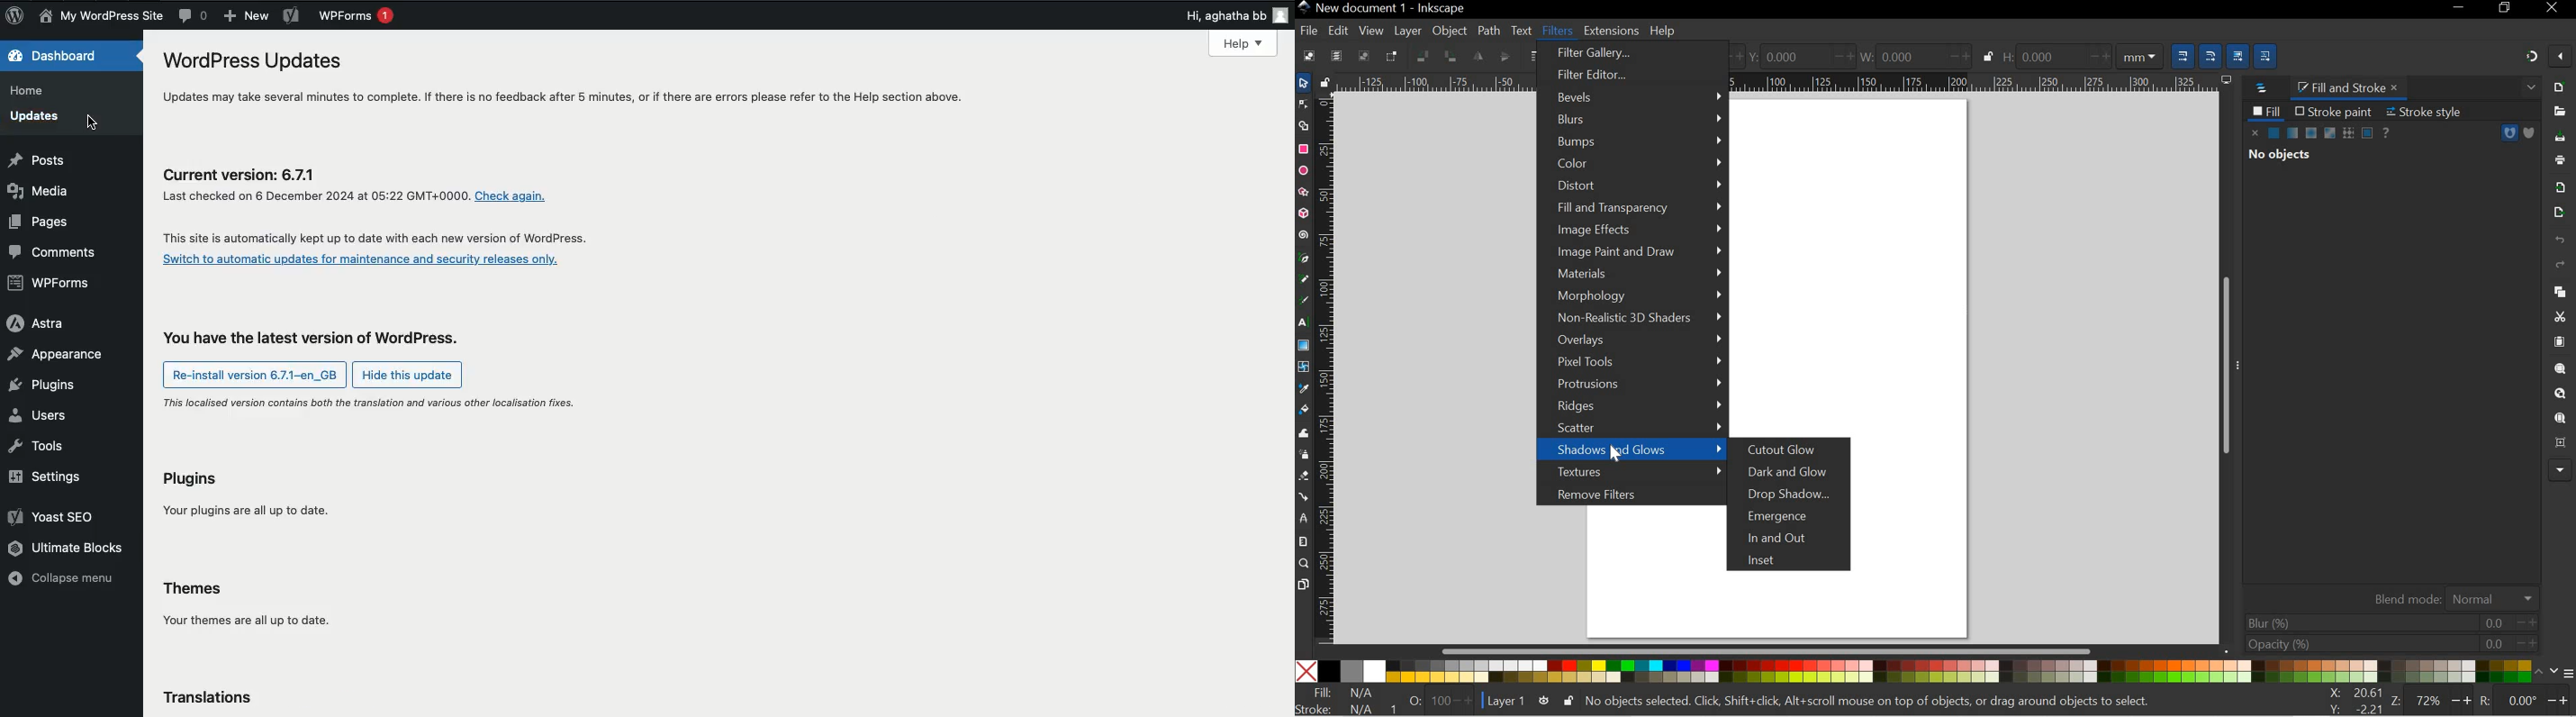 This screenshot has width=2576, height=728. I want to click on Cursor, so click(1615, 457).